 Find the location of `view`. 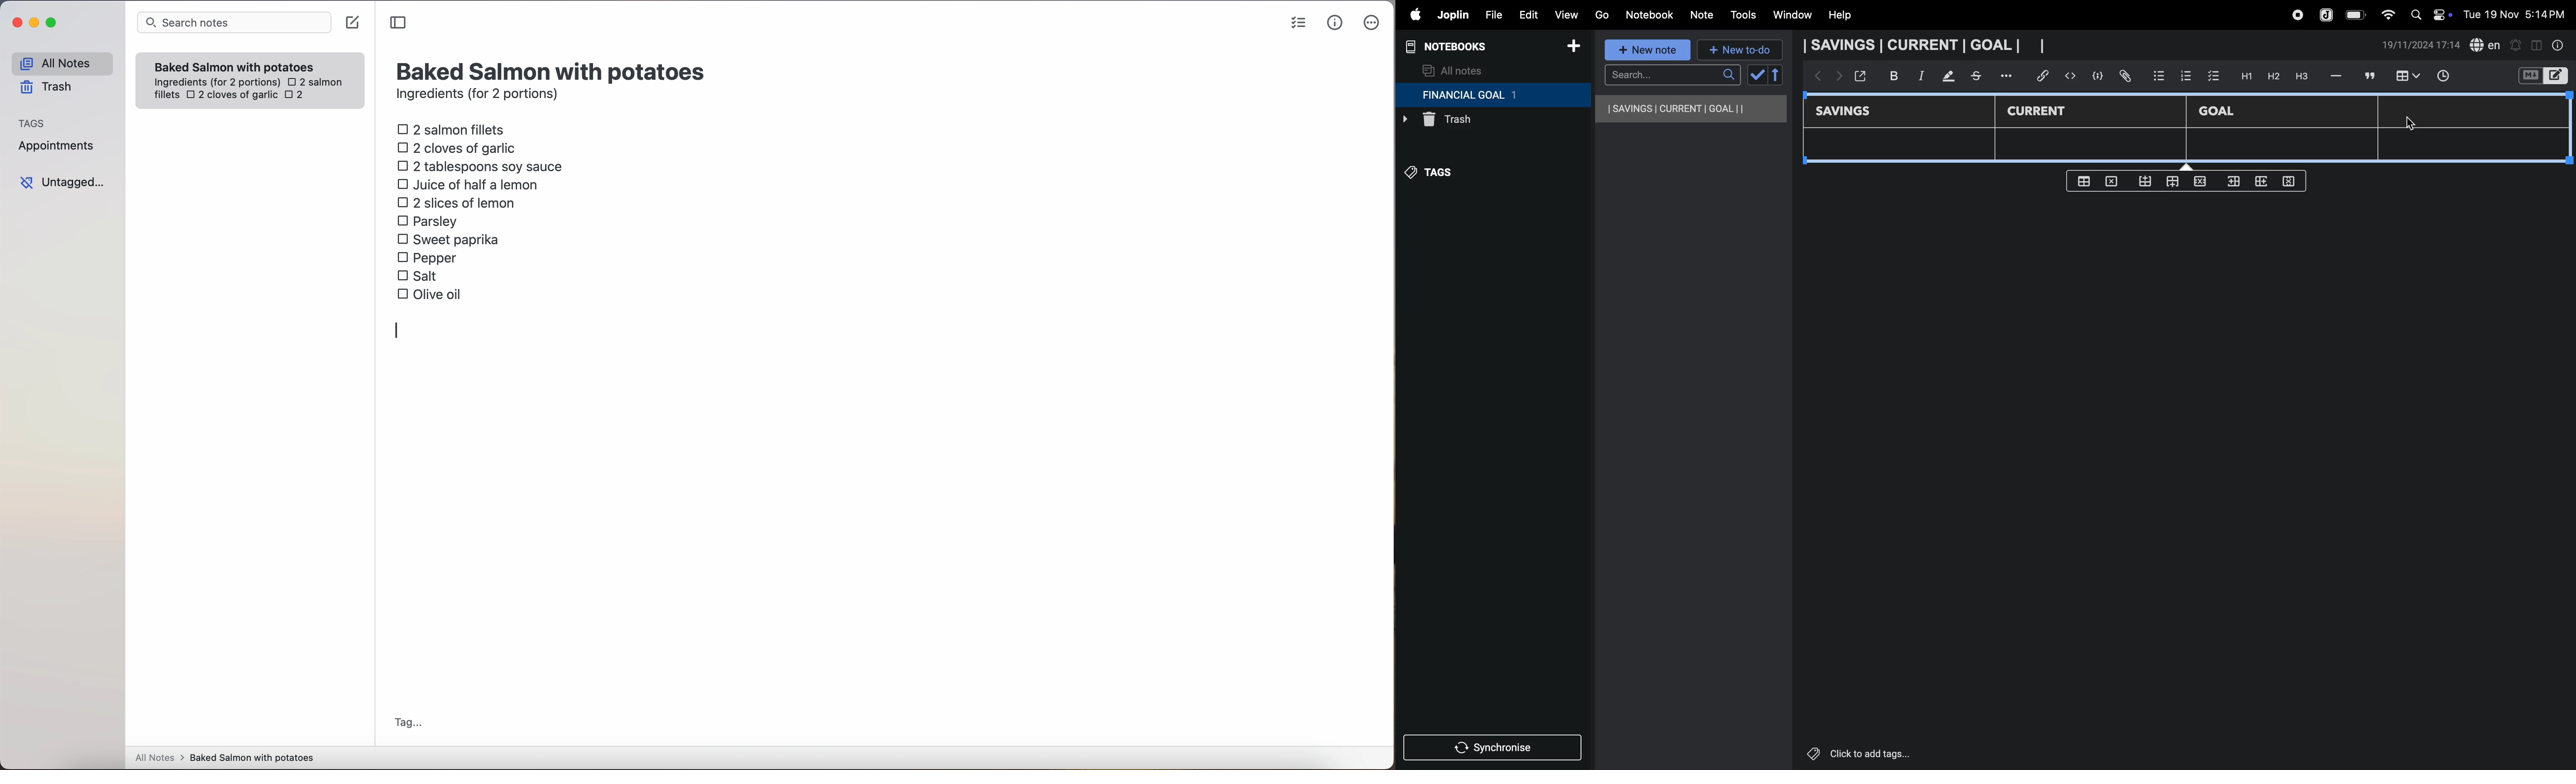

view is located at coordinates (1565, 12).